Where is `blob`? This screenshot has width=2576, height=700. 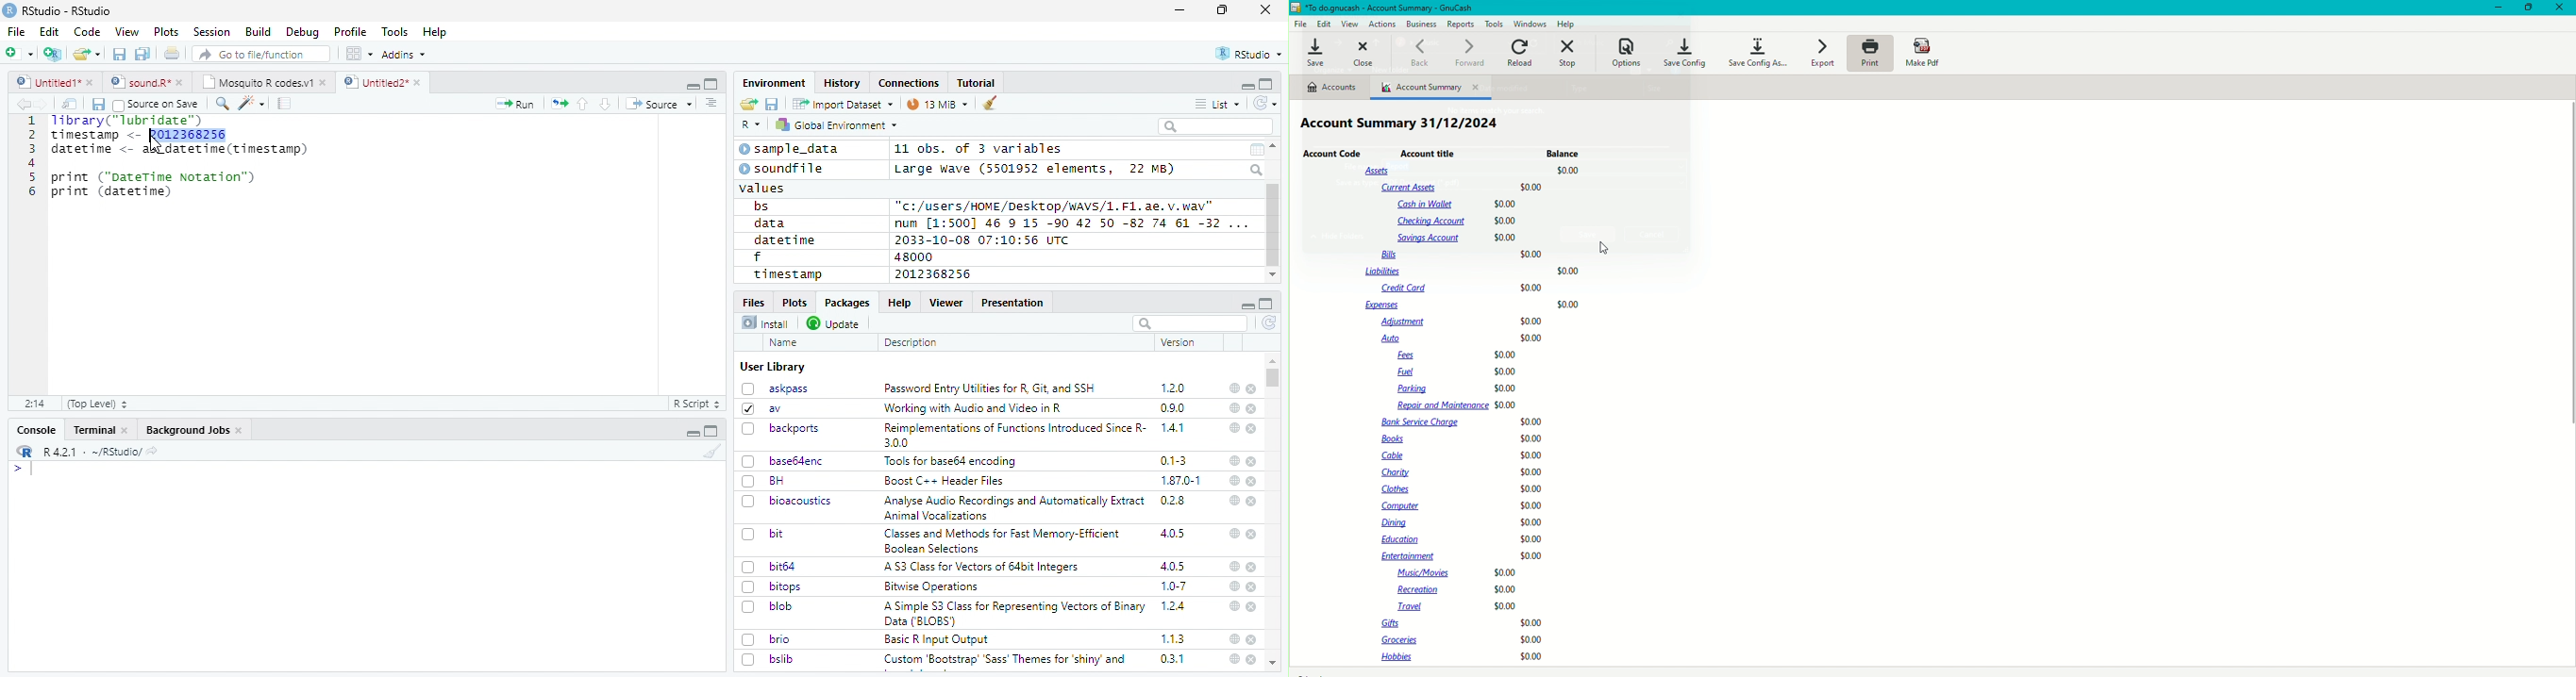
blob is located at coordinates (767, 606).